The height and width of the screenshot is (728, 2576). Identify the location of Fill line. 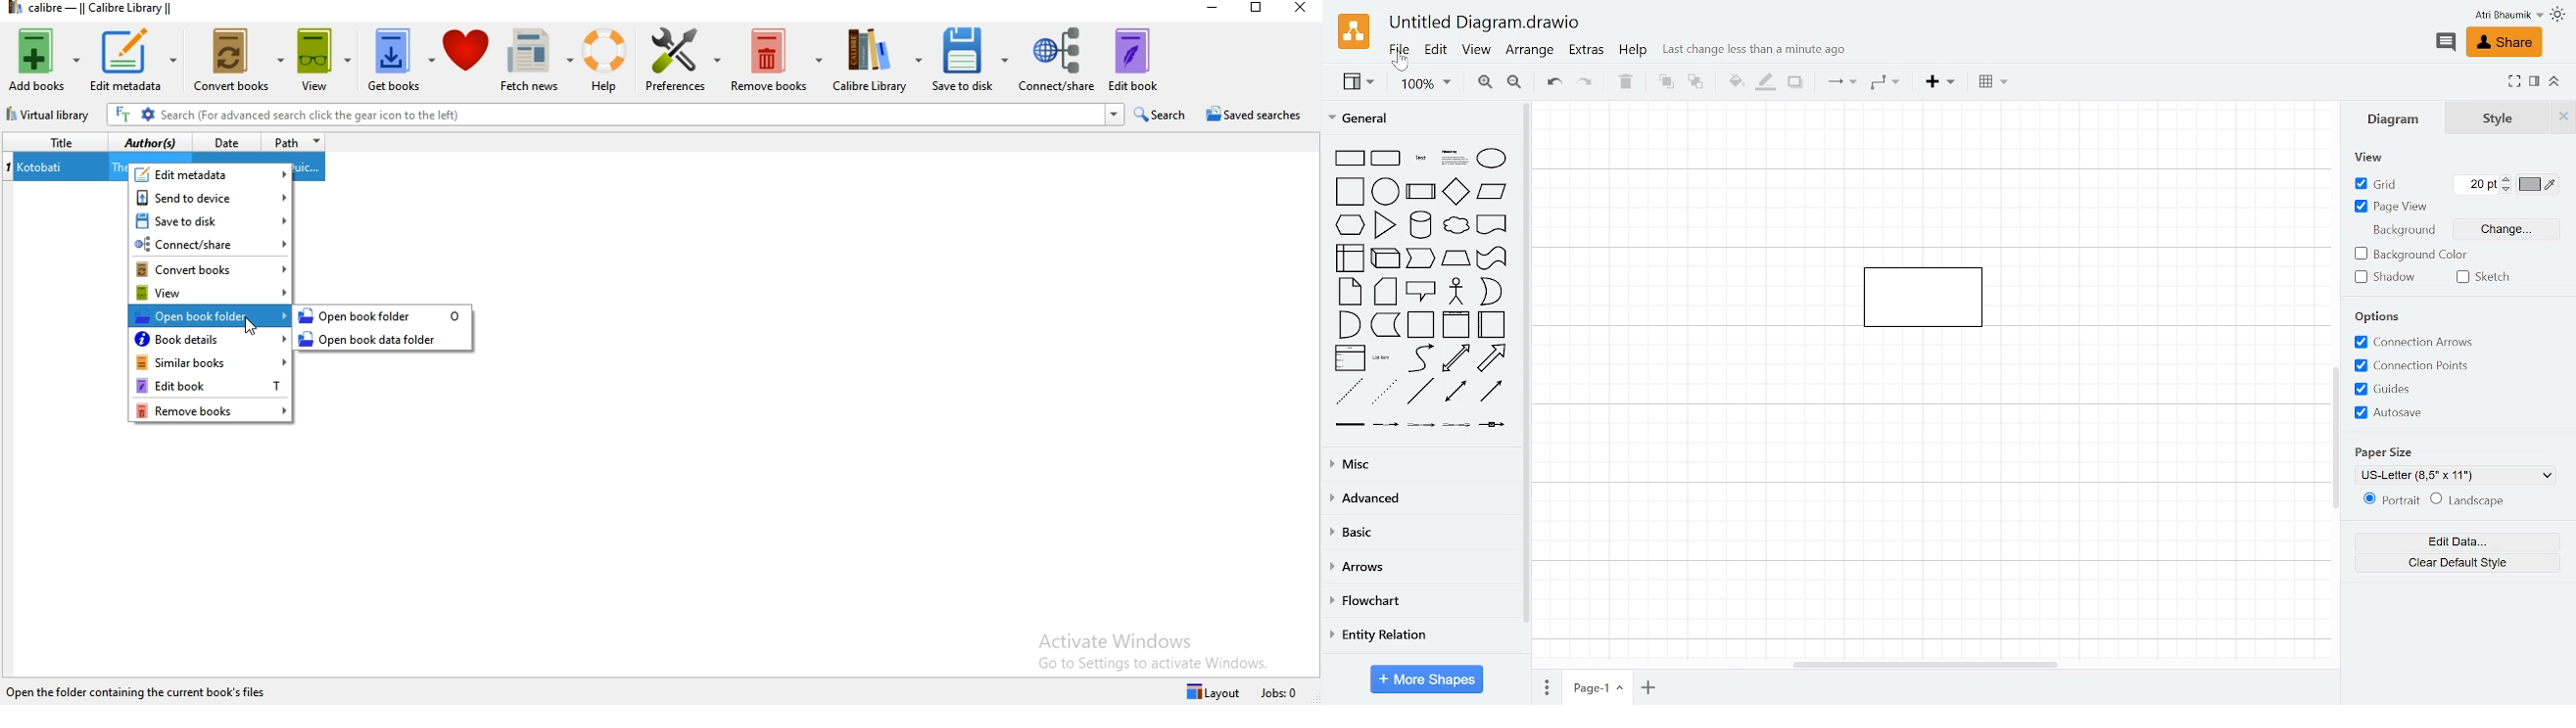
(1764, 82).